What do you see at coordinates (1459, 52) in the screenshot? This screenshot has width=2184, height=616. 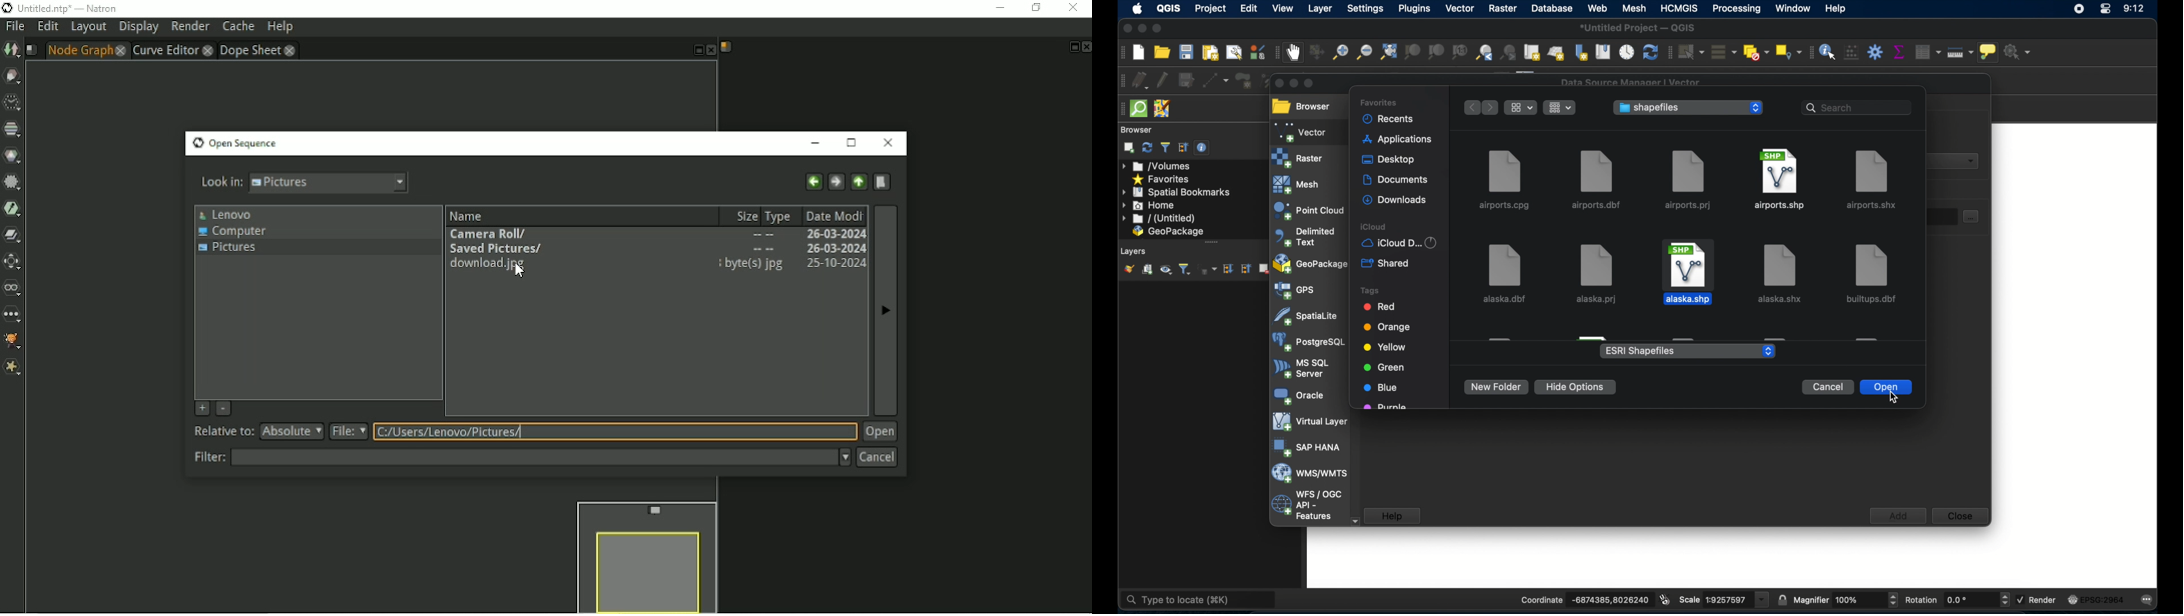 I see `zoom to native resolution` at bounding box center [1459, 52].